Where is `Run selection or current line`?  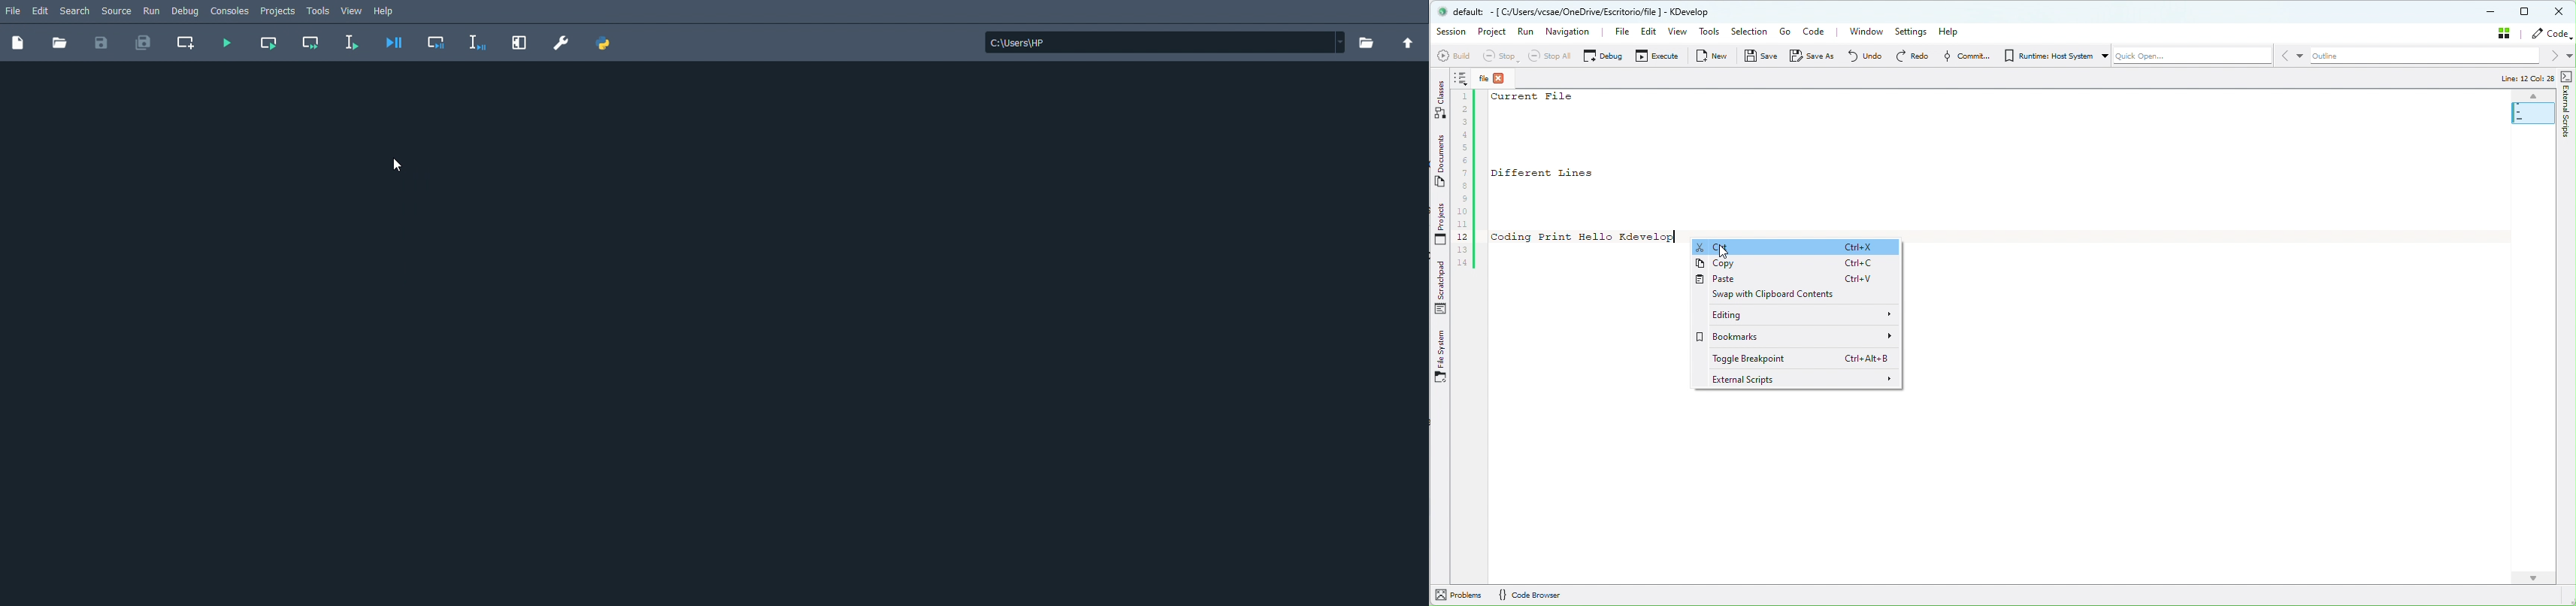
Run selection or current line is located at coordinates (351, 43).